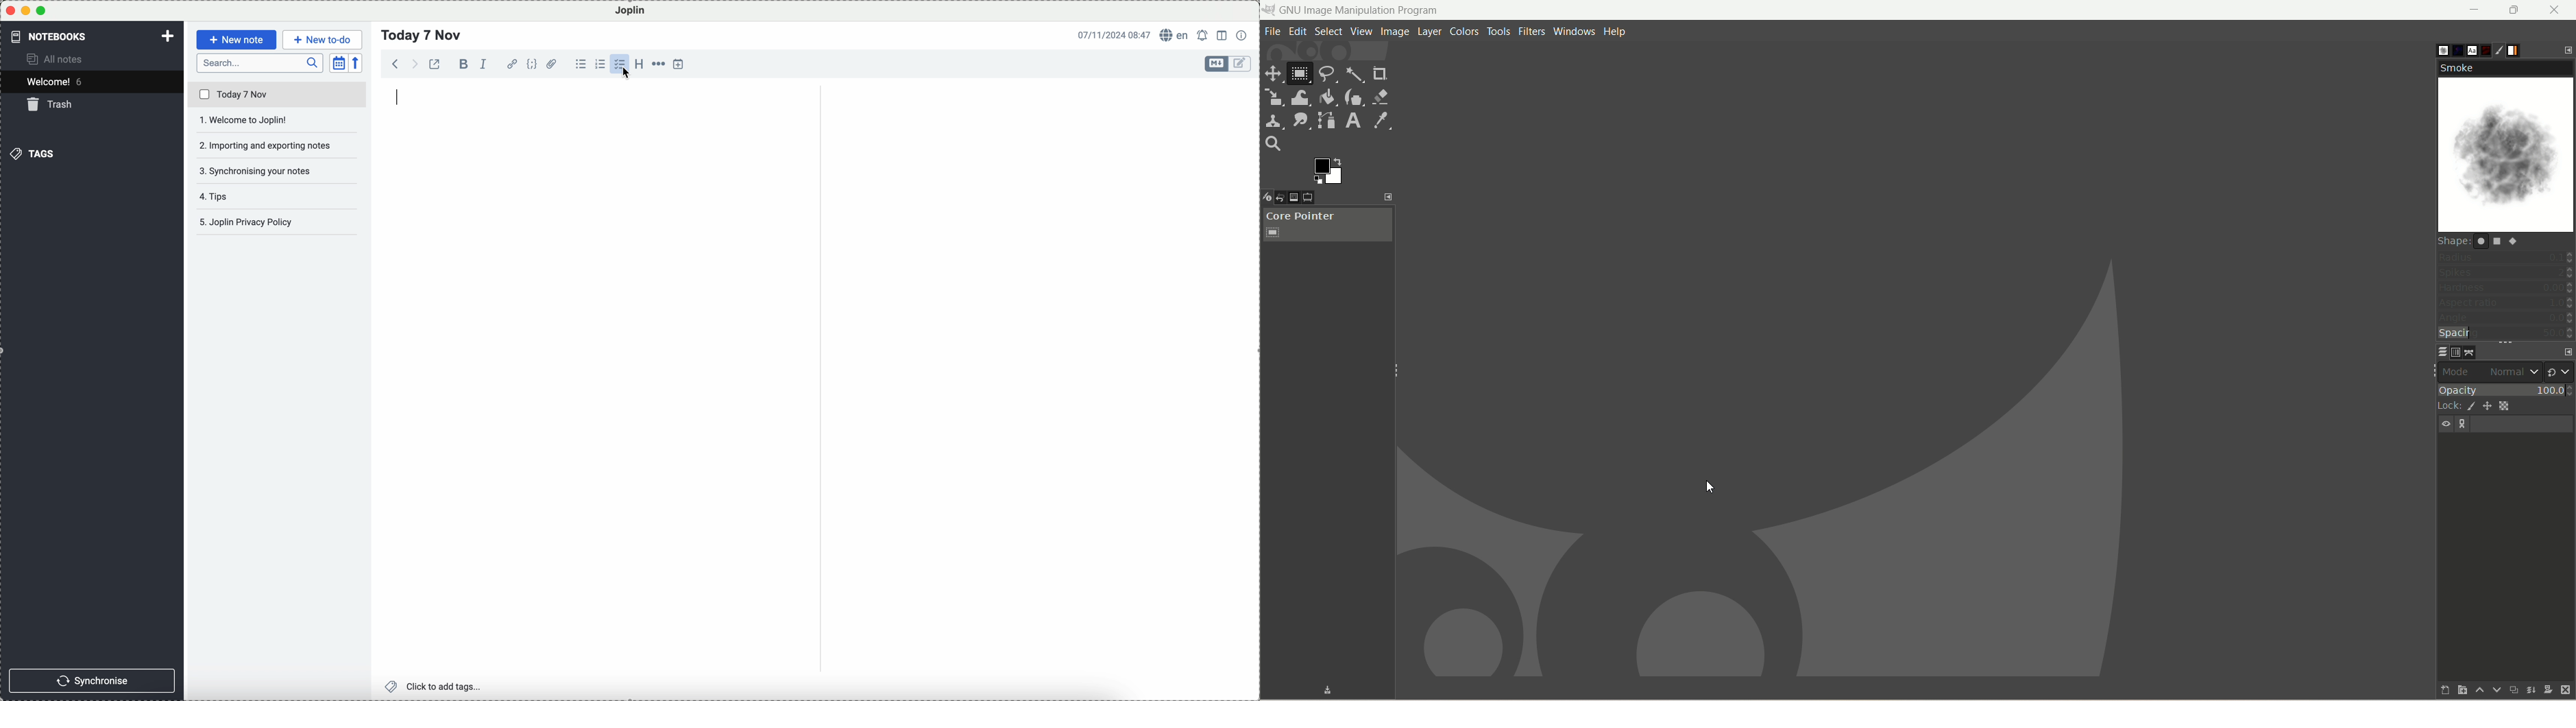 Image resolution: width=2576 pixels, height=728 pixels. Describe the element at coordinates (1326, 97) in the screenshot. I see `bucket fill tool` at that location.